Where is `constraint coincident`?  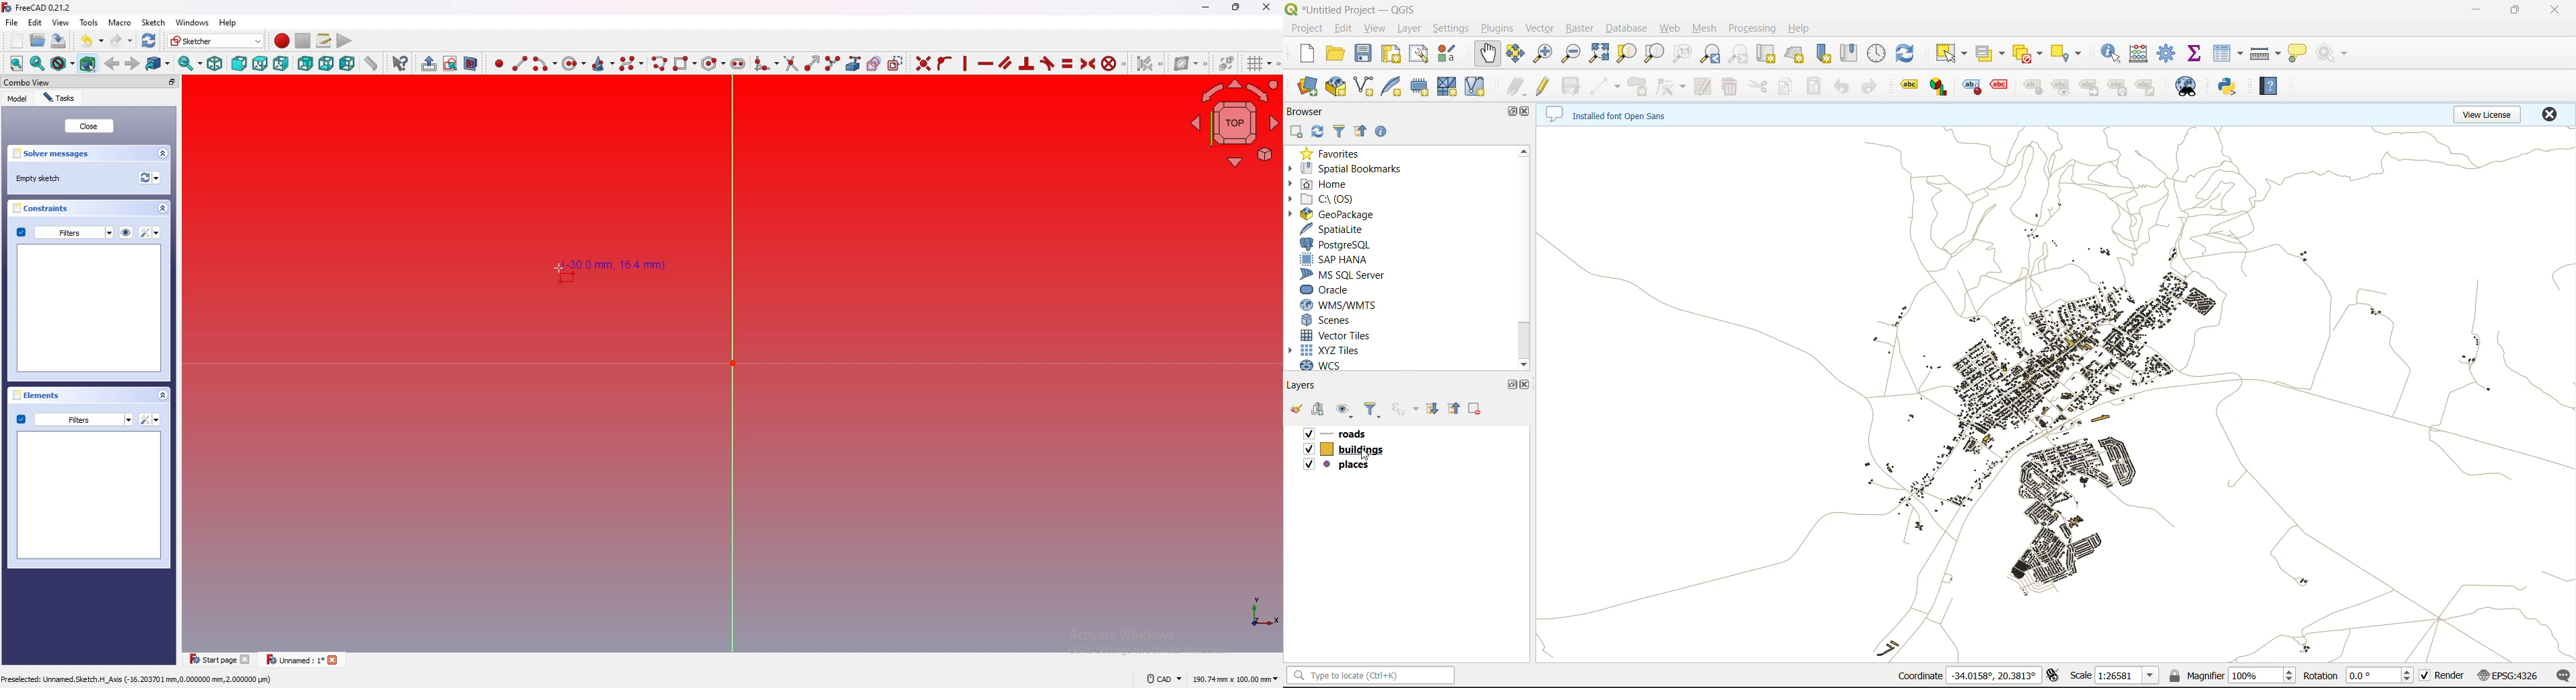
constraint coincident is located at coordinates (923, 63).